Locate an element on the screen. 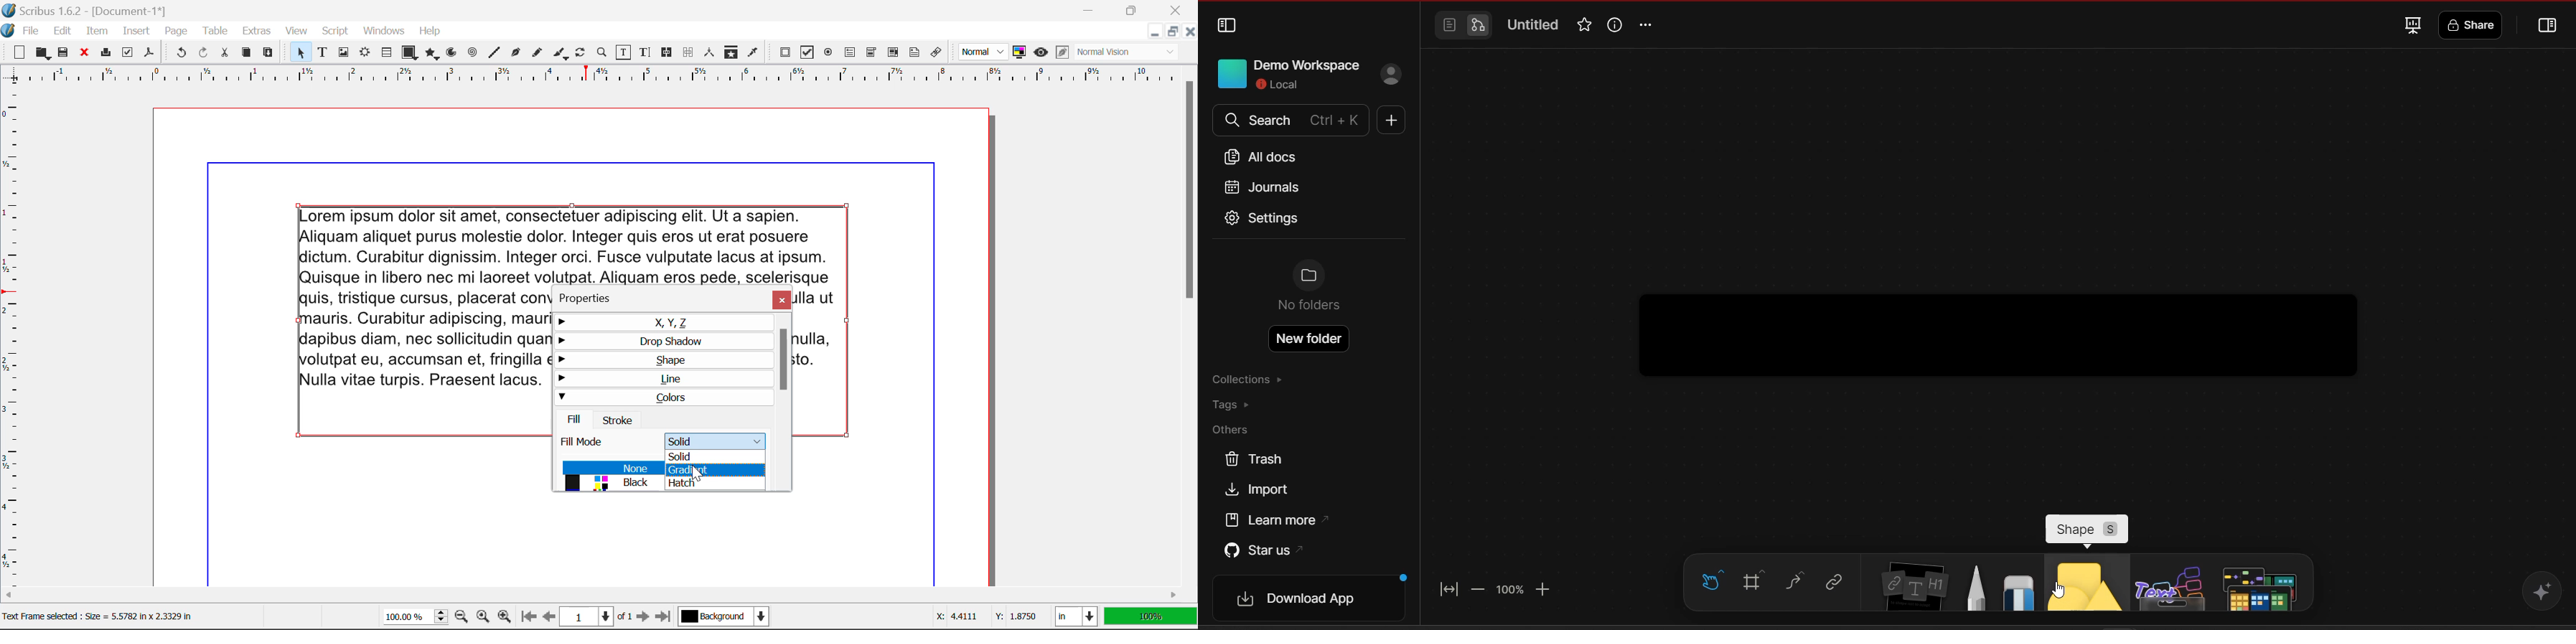 This screenshot has width=2576, height=644. Next Page is located at coordinates (643, 618).